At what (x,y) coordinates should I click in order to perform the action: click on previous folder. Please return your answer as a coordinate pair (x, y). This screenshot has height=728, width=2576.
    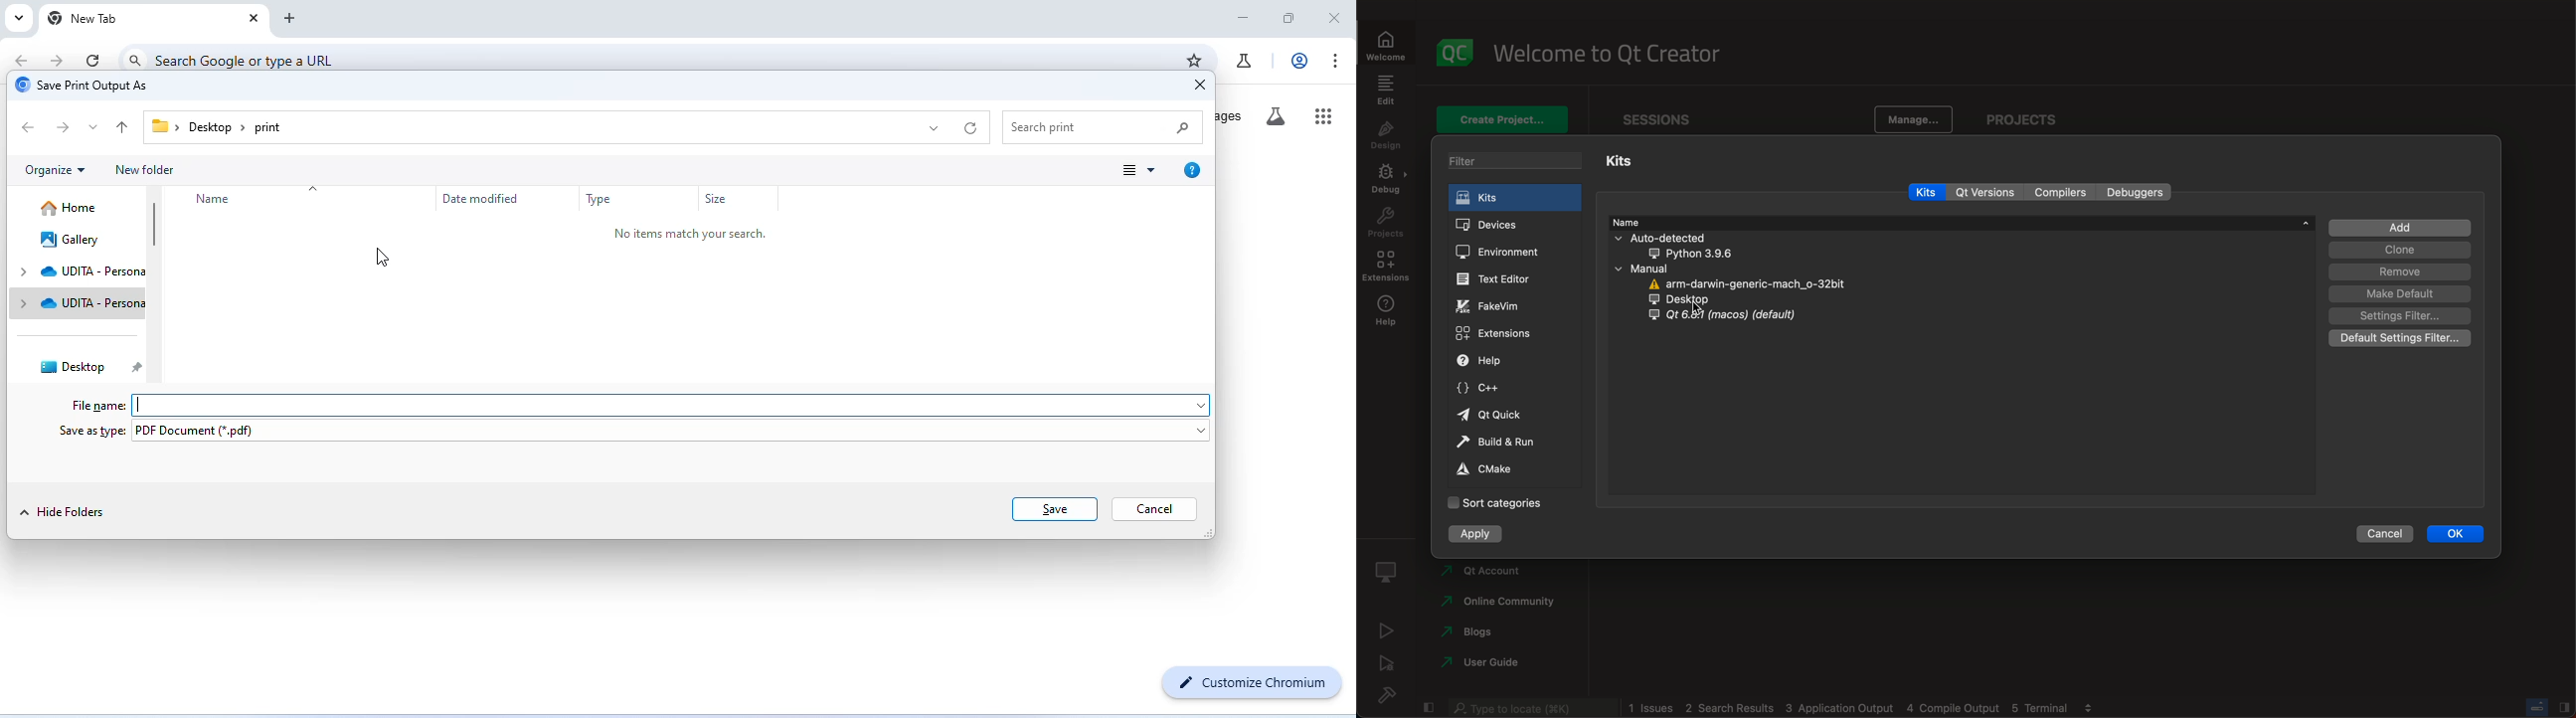
    Looking at the image, I should click on (29, 126).